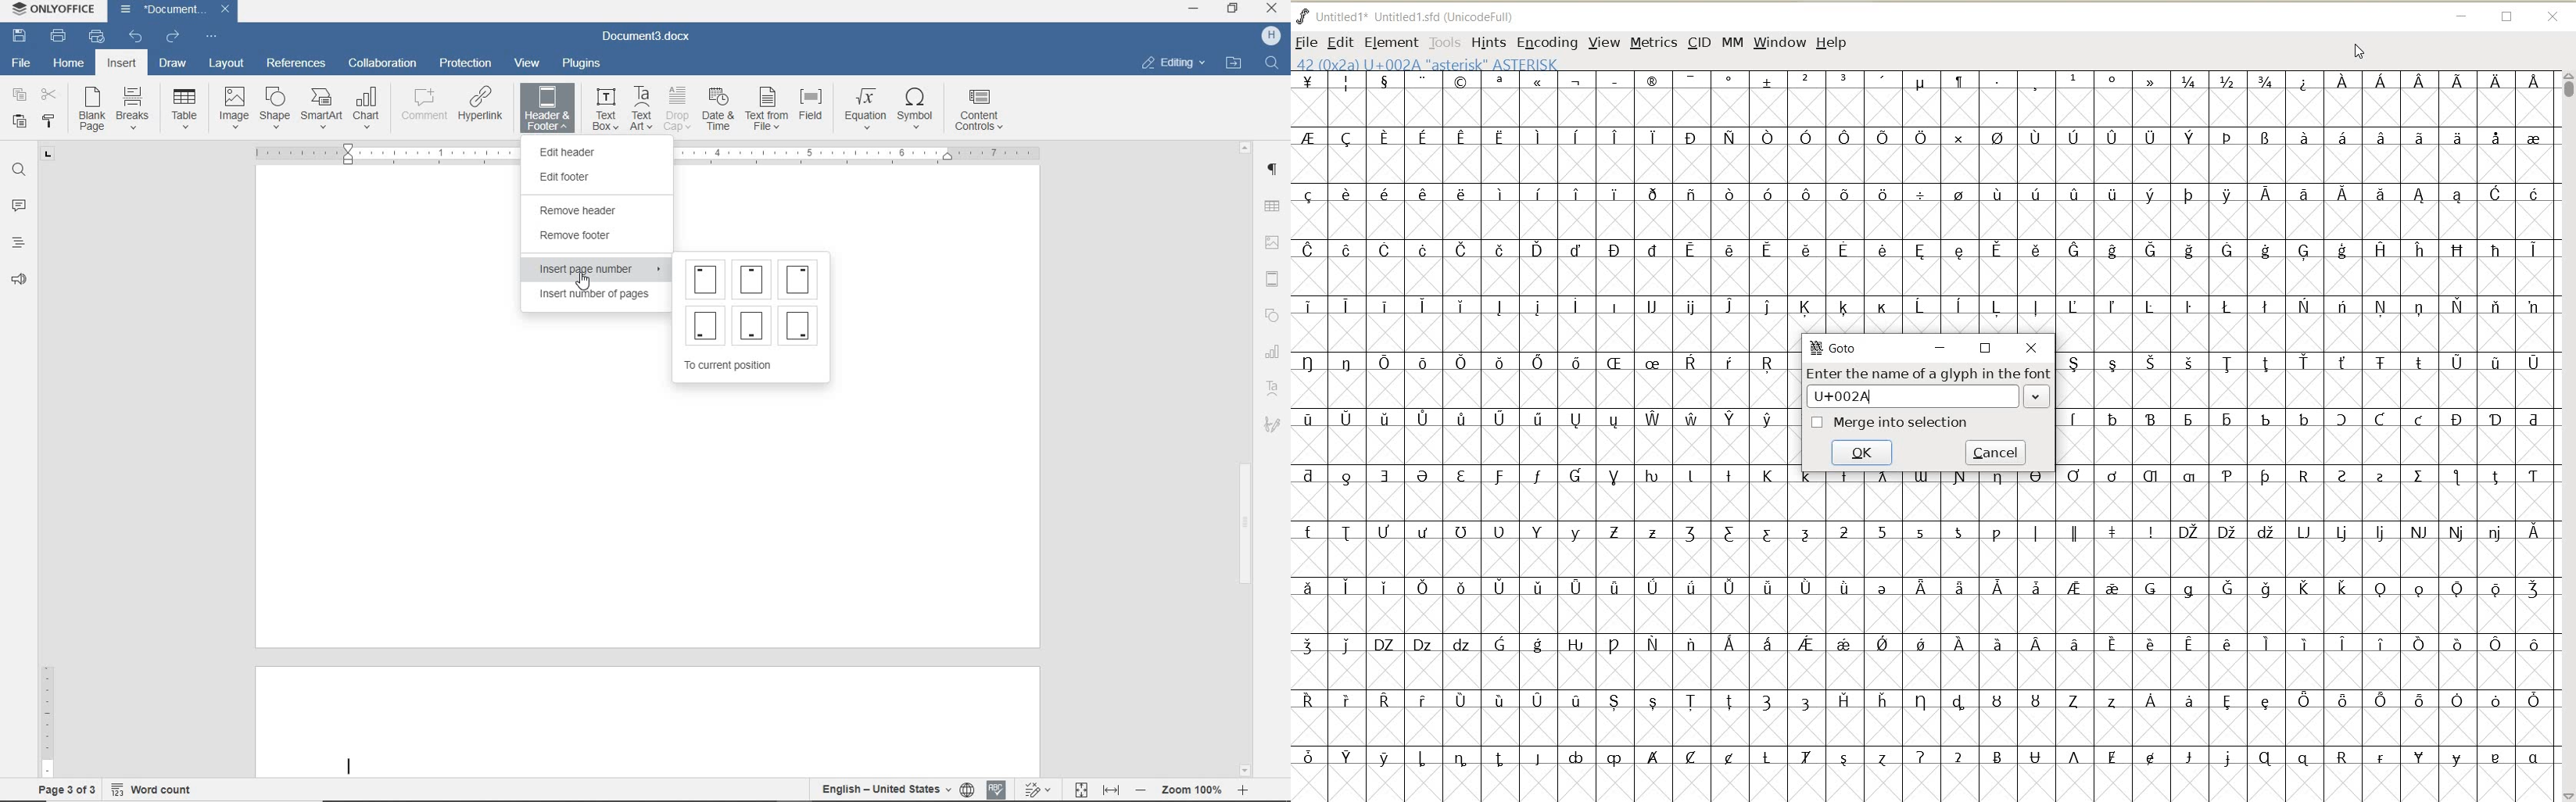 This screenshot has width=2576, height=812. What do you see at coordinates (592, 297) in the screenshot?
I see `INSERT NUMBER OF PAGES` at bounding box center [592, 297].